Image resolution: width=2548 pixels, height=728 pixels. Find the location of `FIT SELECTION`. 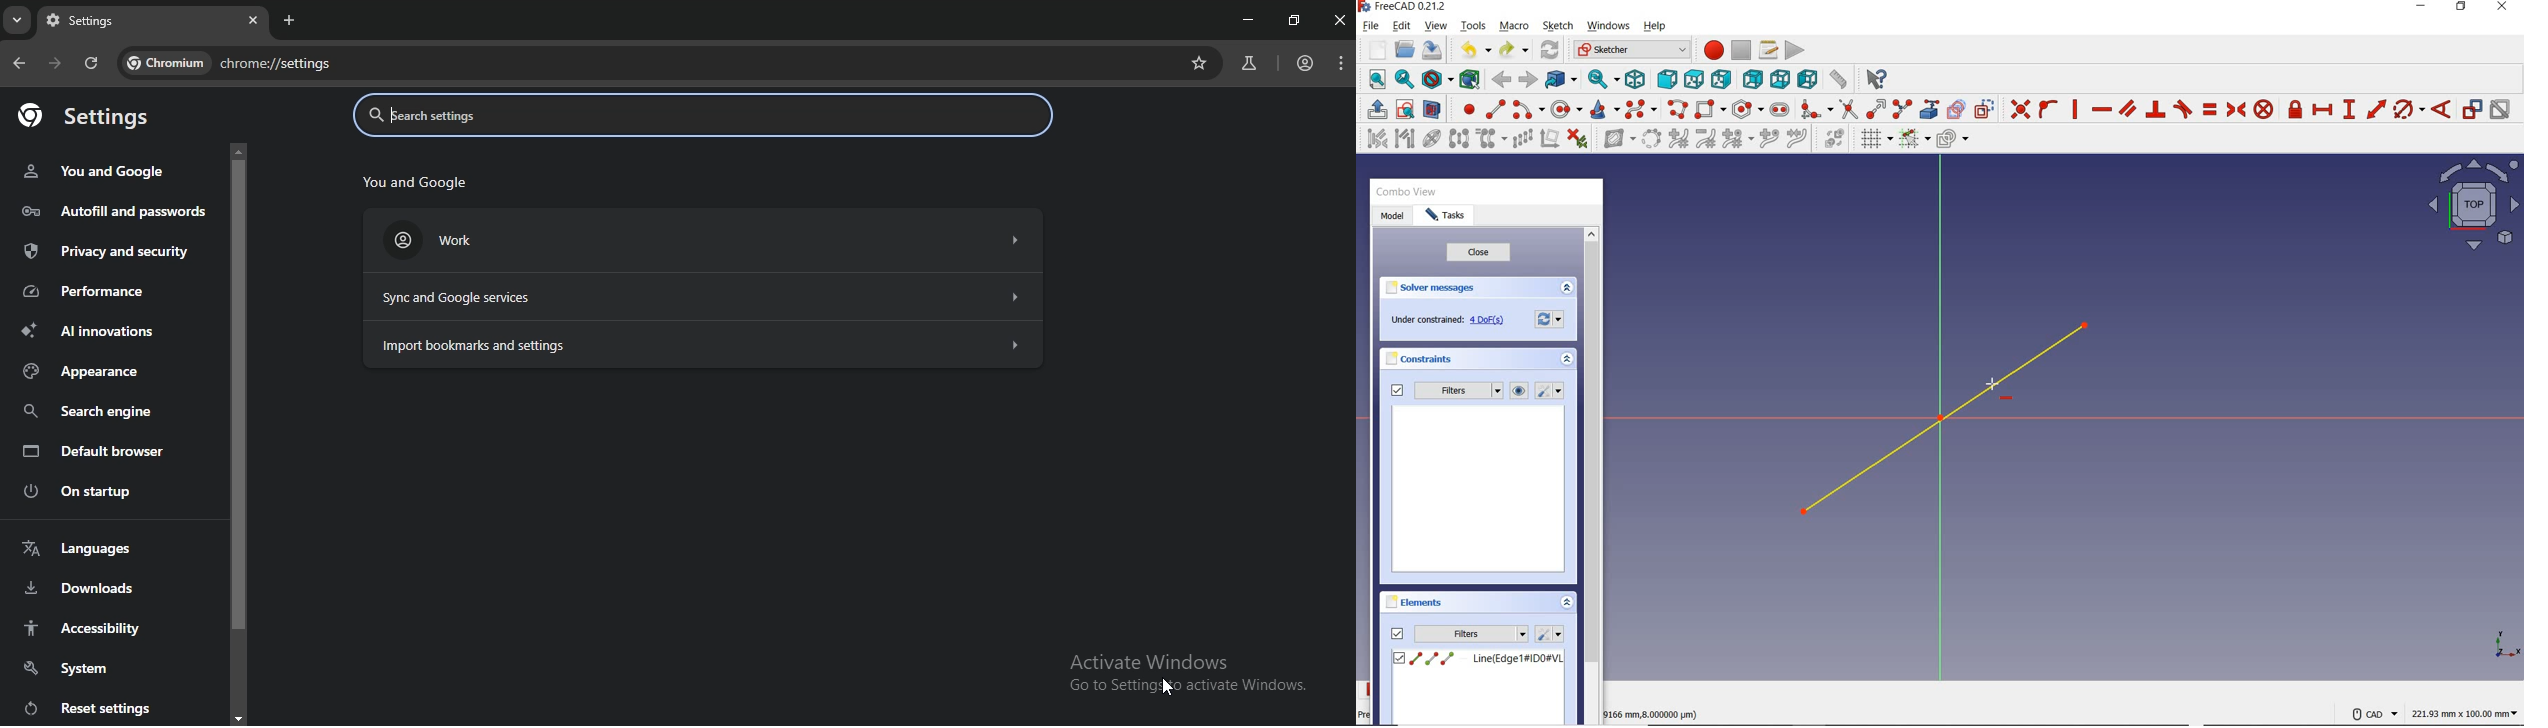

FIT SELECTION is located at coordinates (1405, 81).